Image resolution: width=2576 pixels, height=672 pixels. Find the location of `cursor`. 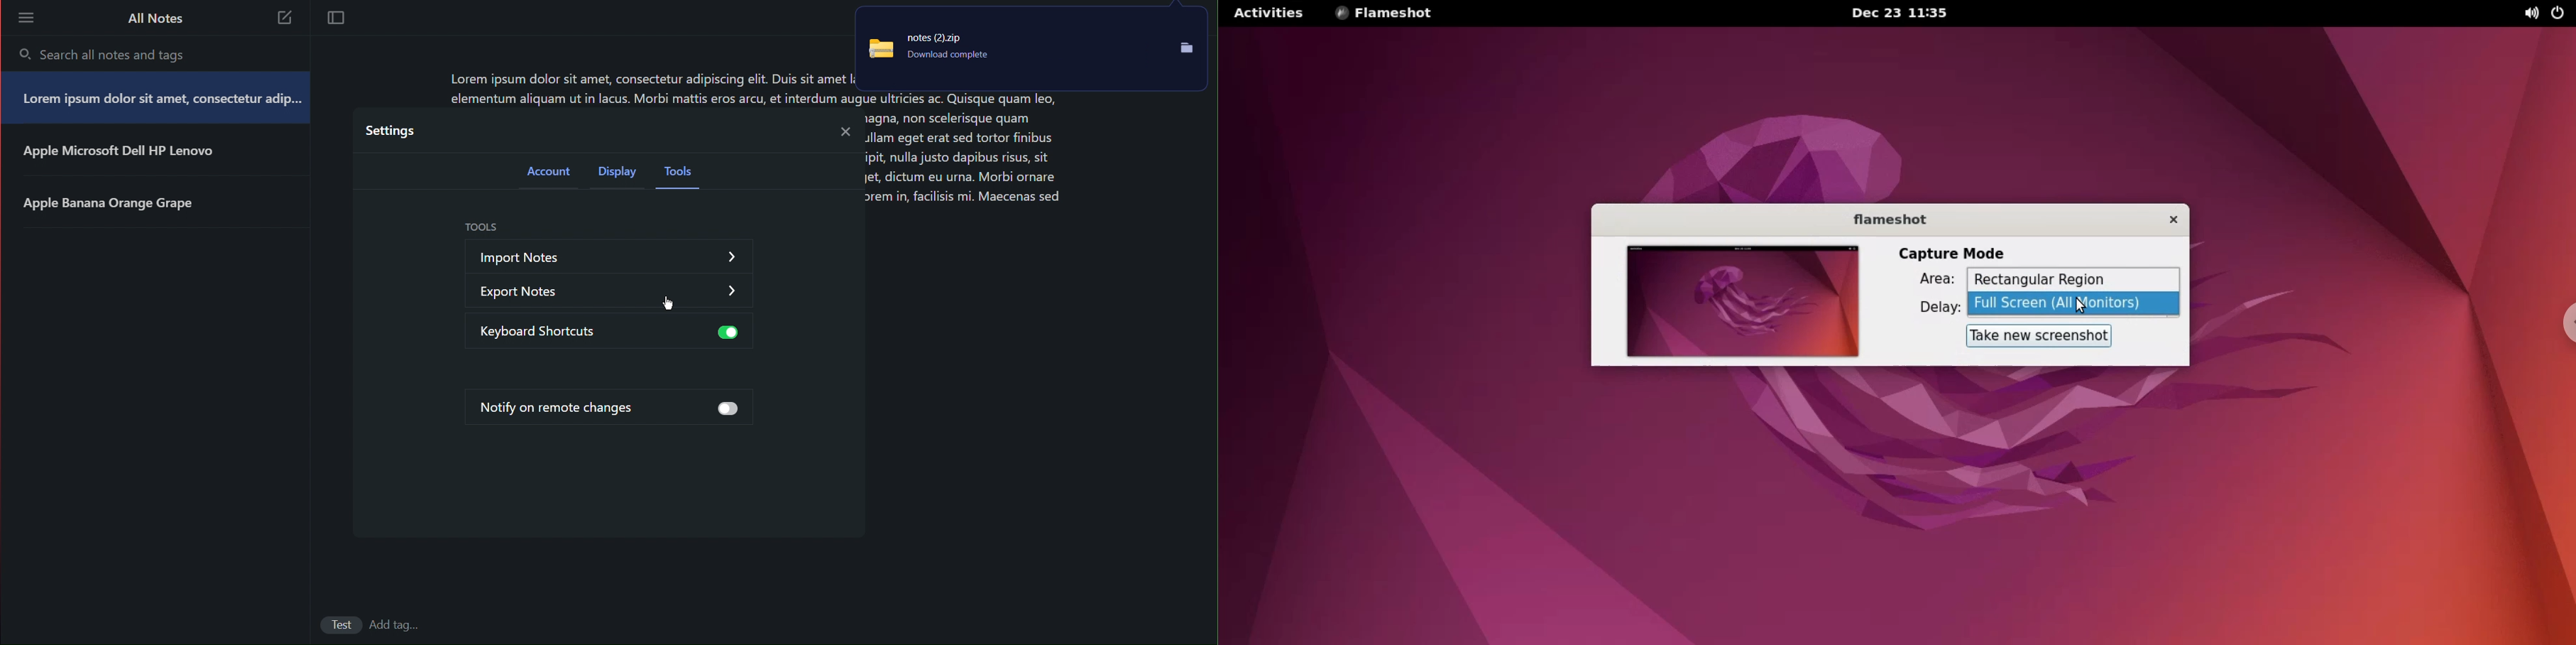

cursor is located at coordinates (671, 302).